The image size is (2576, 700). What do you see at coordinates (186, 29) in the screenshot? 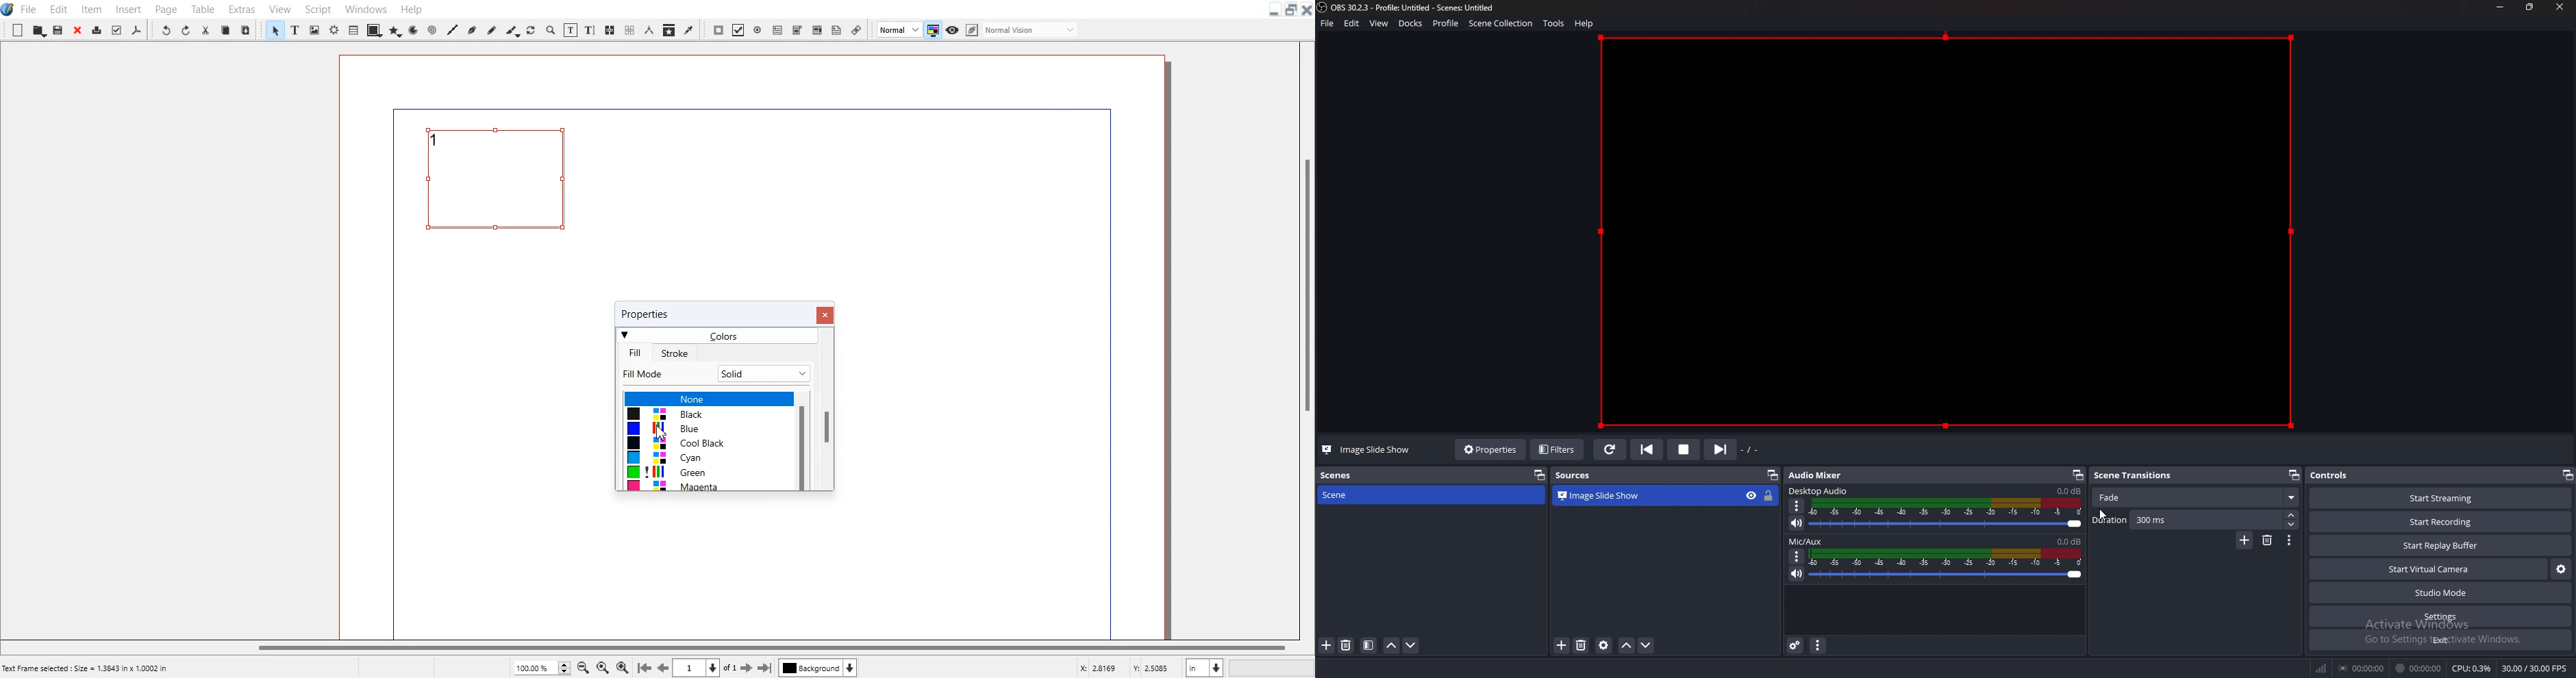
I see `Redo` at bounding box center [186, 29].